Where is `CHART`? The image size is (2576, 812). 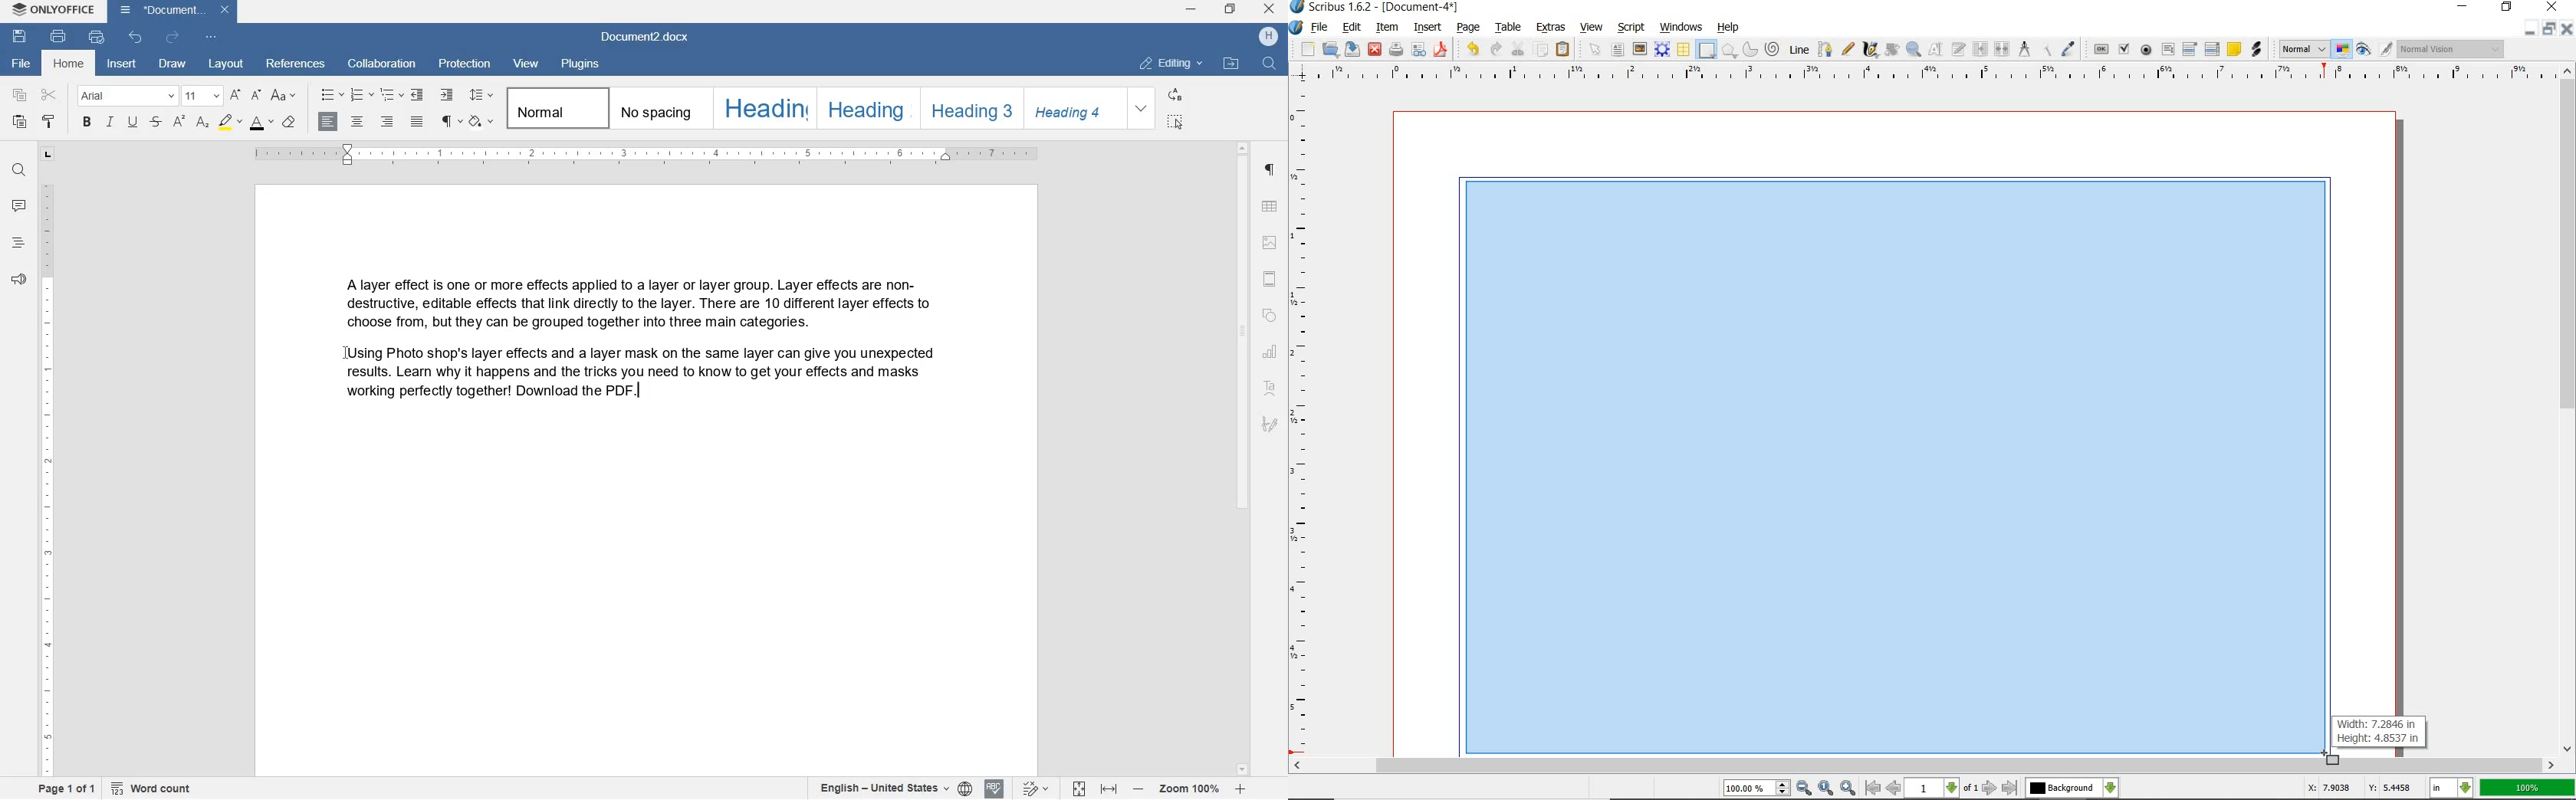 CHART is located at coordinates (1270, 352).